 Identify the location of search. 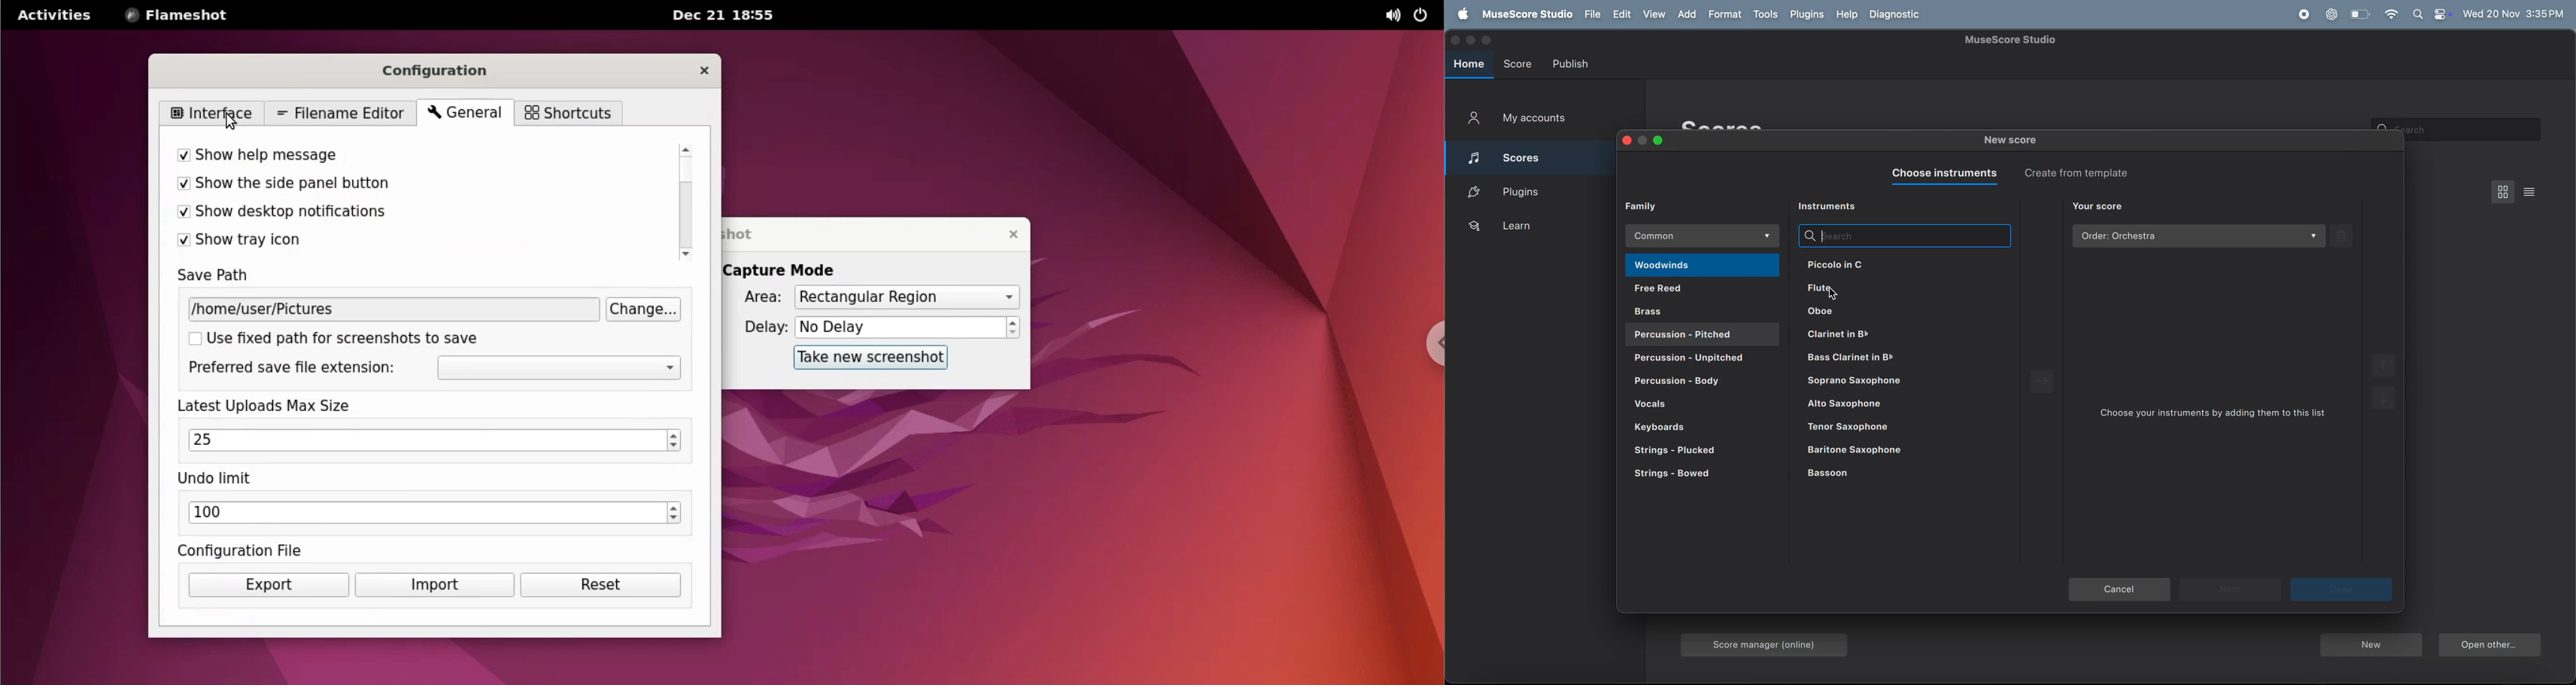
(1904, 235).